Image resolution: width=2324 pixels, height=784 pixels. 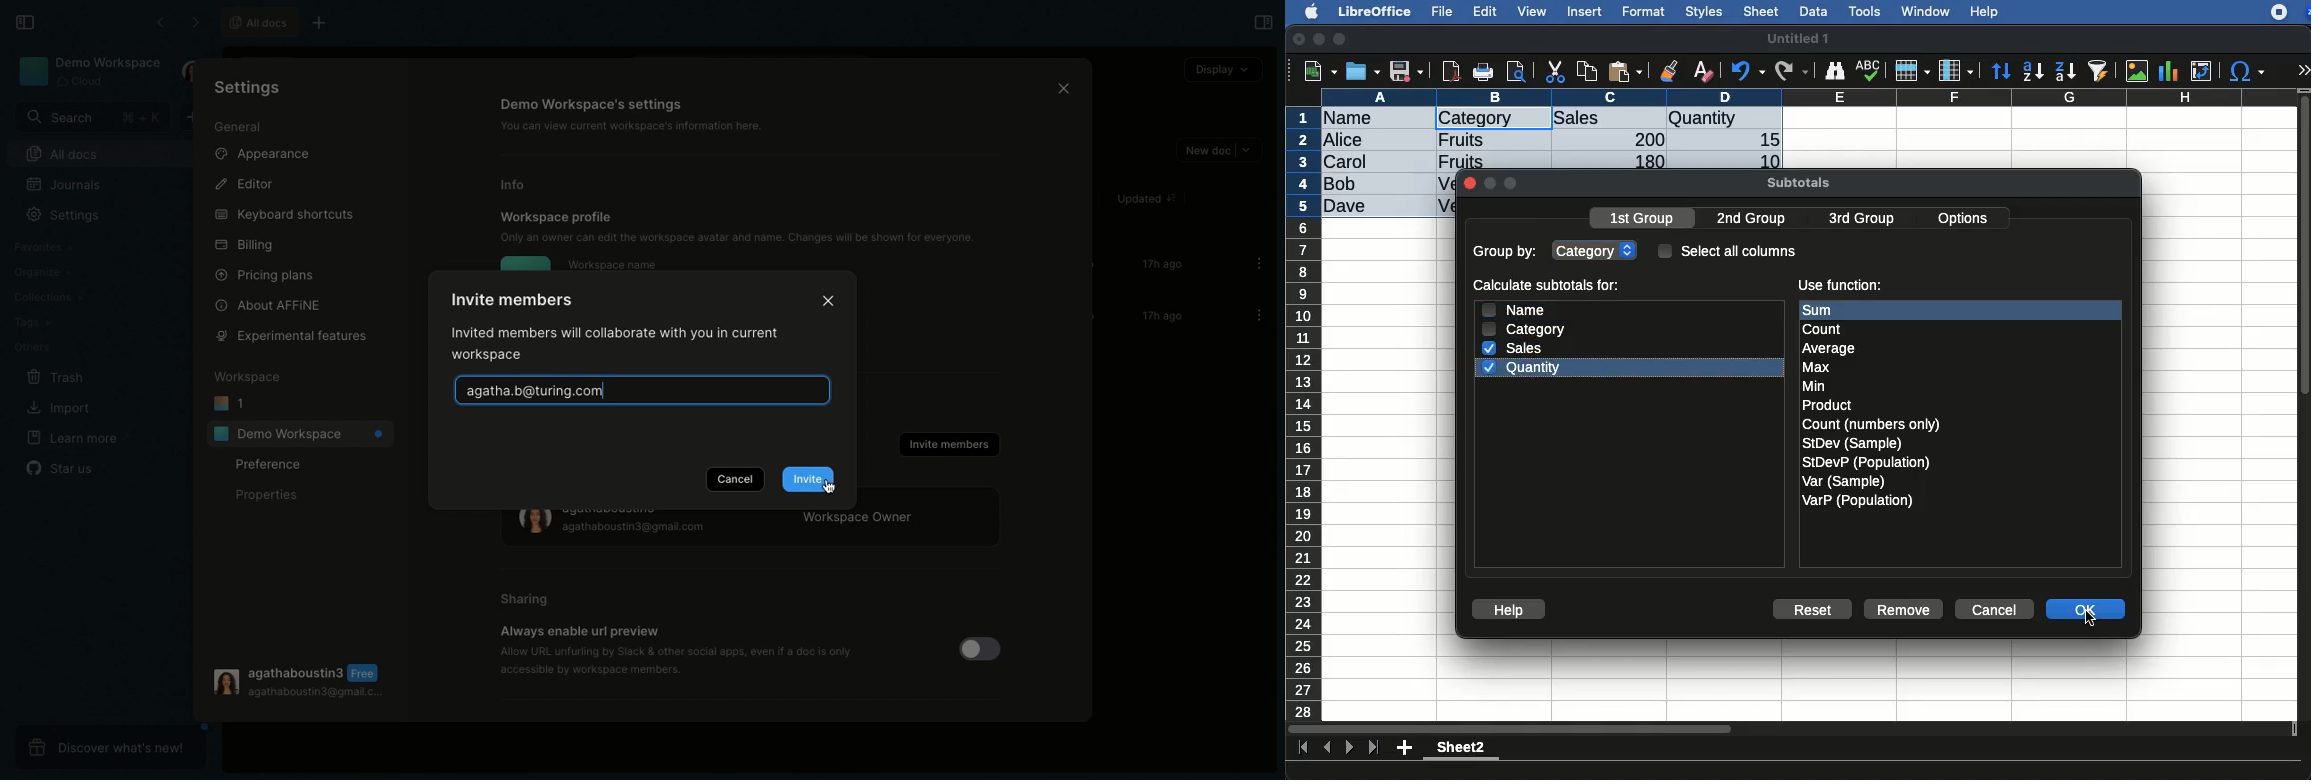 I want to click on Editor, so click(x=243, y=183).